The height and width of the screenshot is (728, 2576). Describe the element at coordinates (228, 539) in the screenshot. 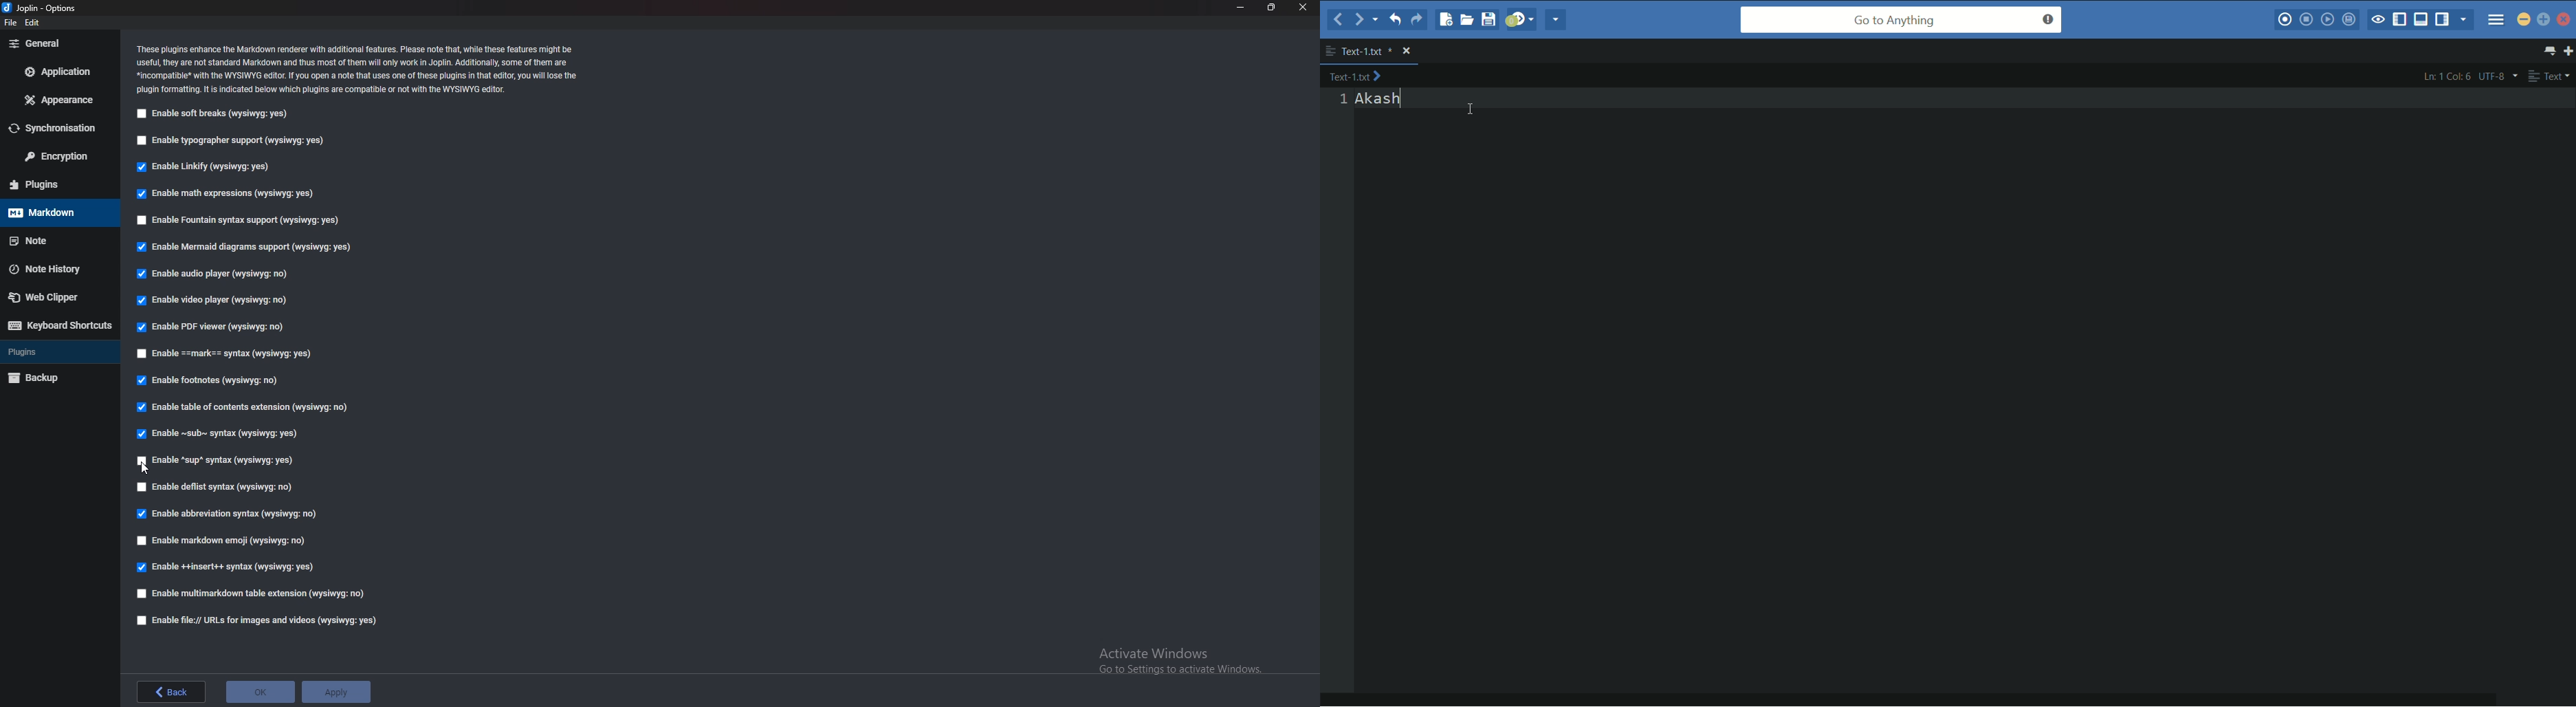

I see `Enable markdown emoji` at that location.